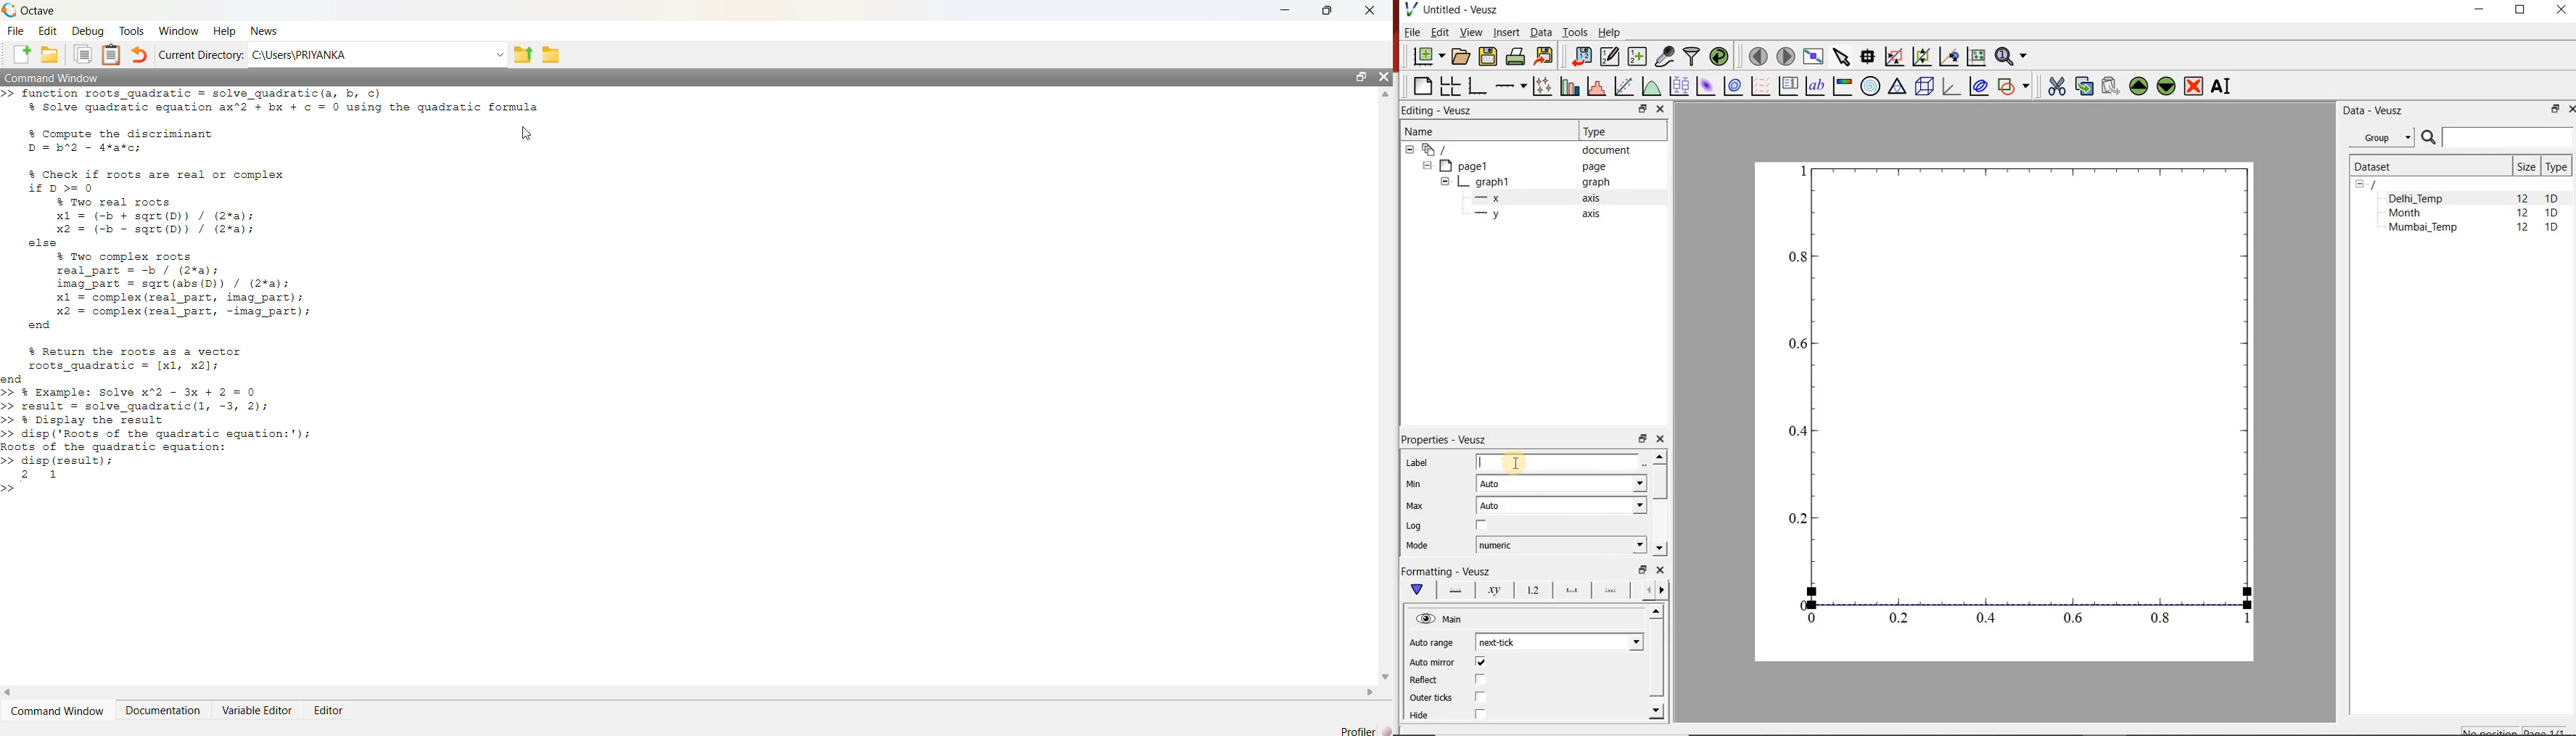 The image size is (2576, 756). What do you see at coordinates (1532, 588) in the screenshot?
I see `Tick labels` at bounding box center [1532, 588].